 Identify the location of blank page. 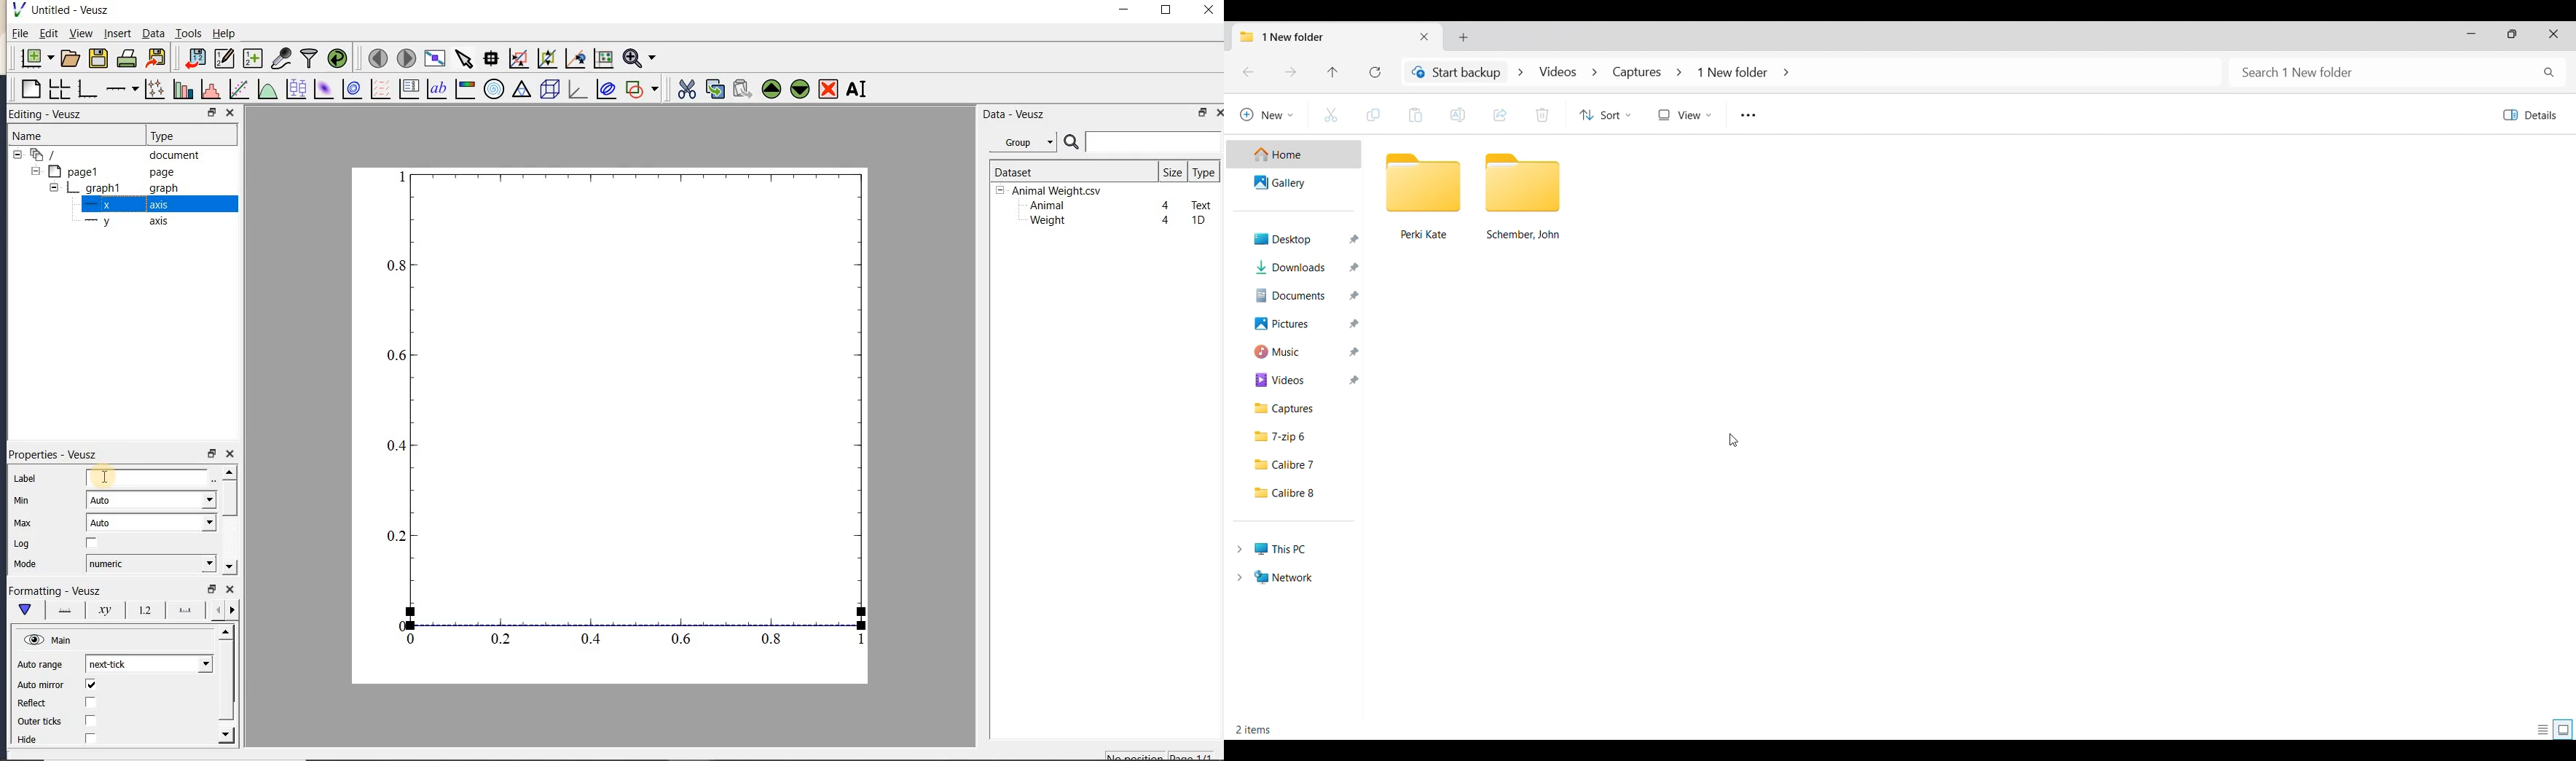
(29, 90).